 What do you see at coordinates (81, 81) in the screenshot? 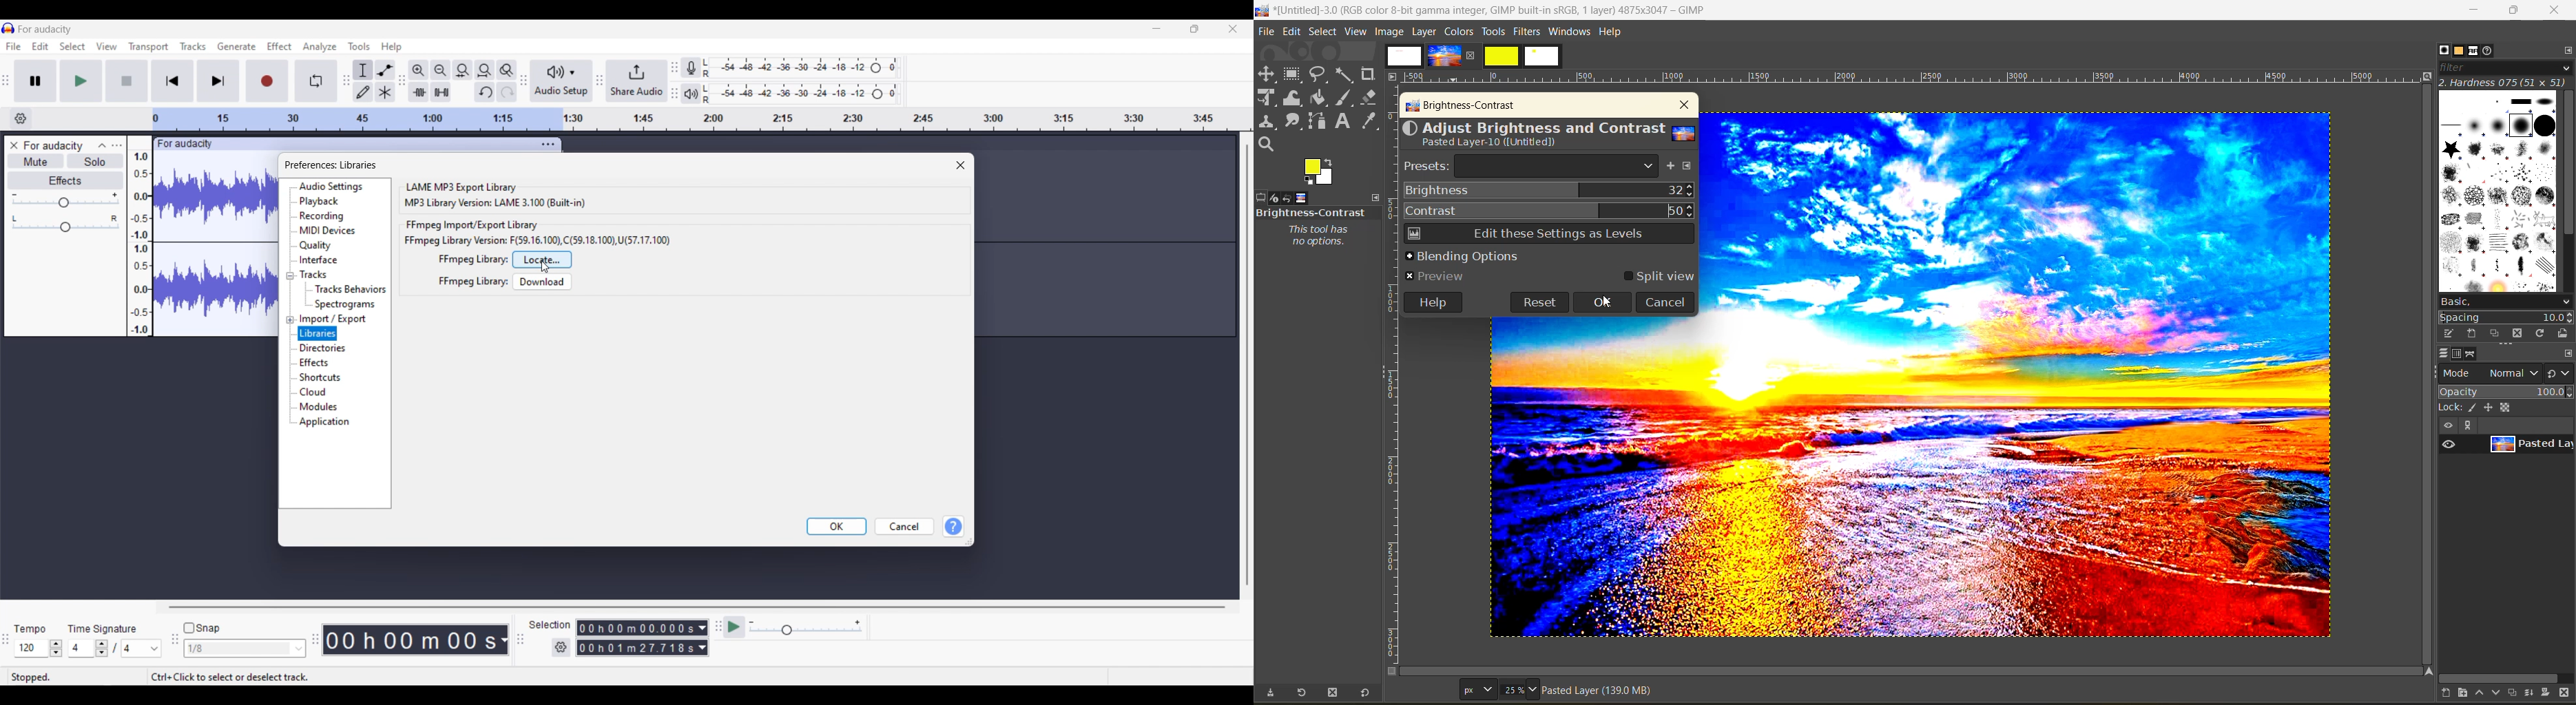
I see `Play/Play once` at bounding box center [81, 81].